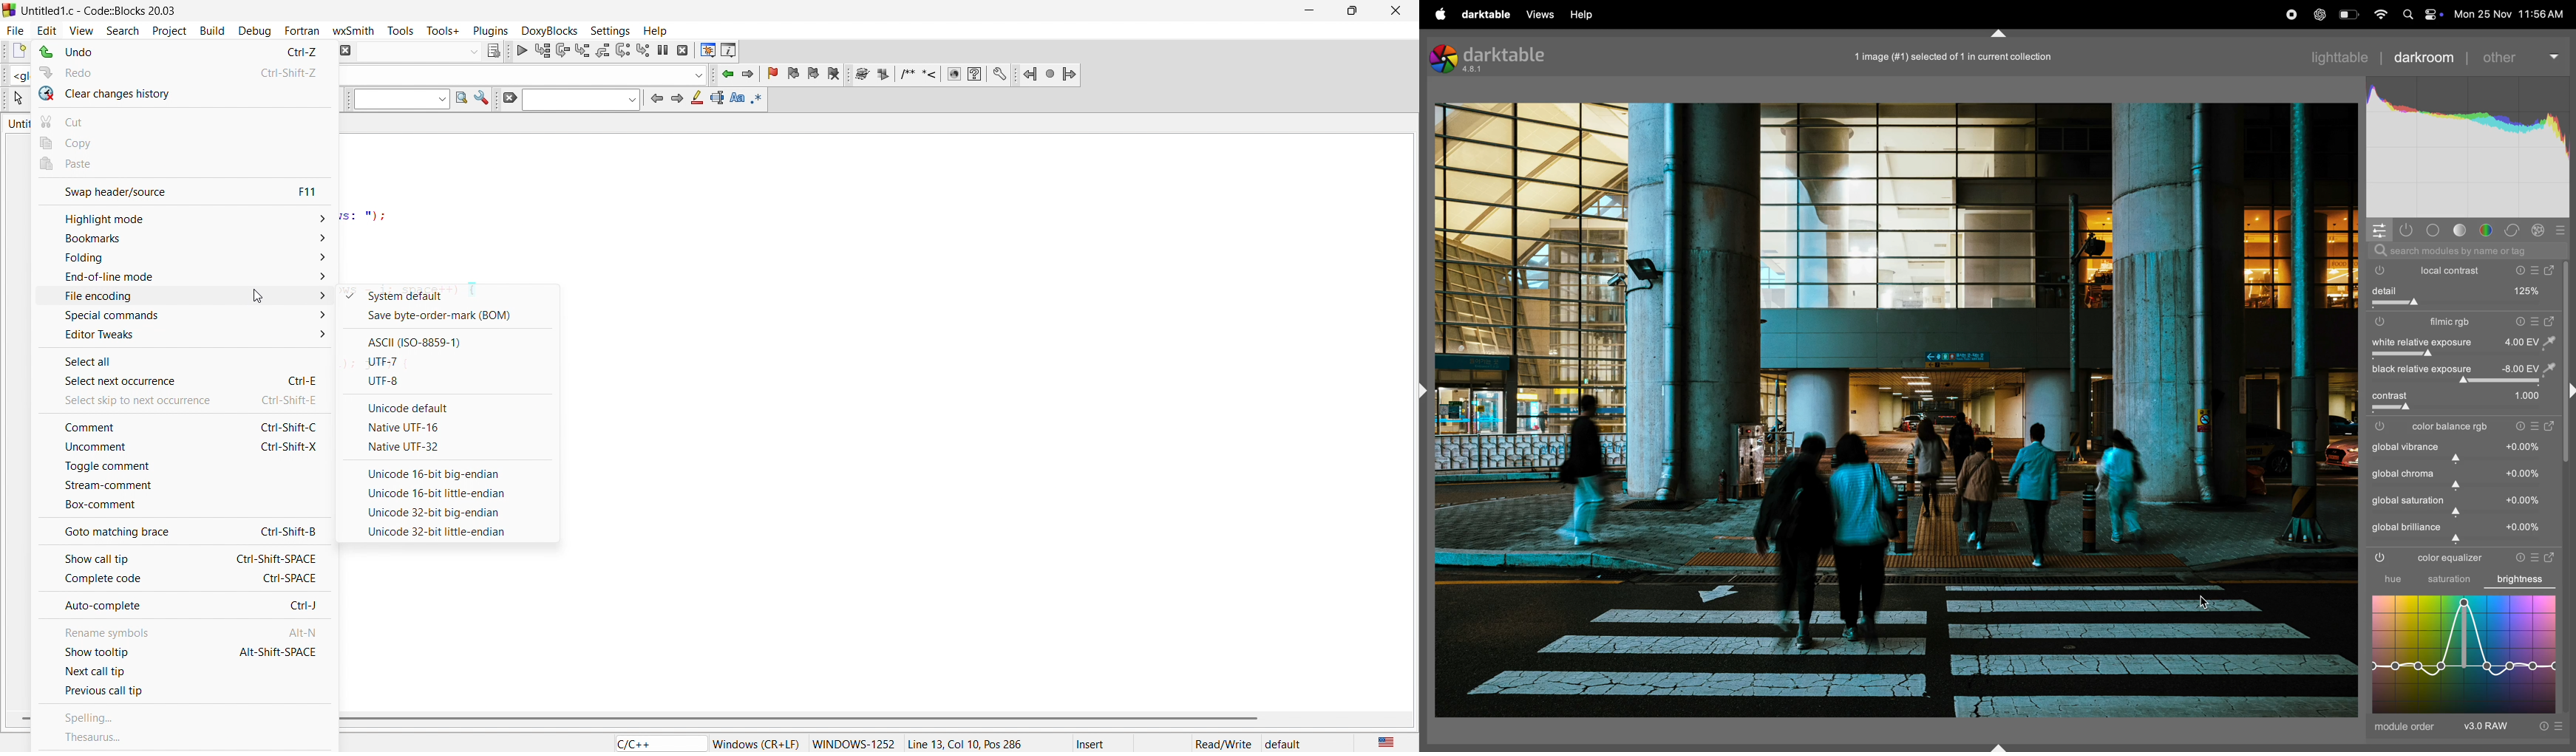 The width and height of the screenshot is (2576, 756). I want to click on Extract, so click(882, 75).